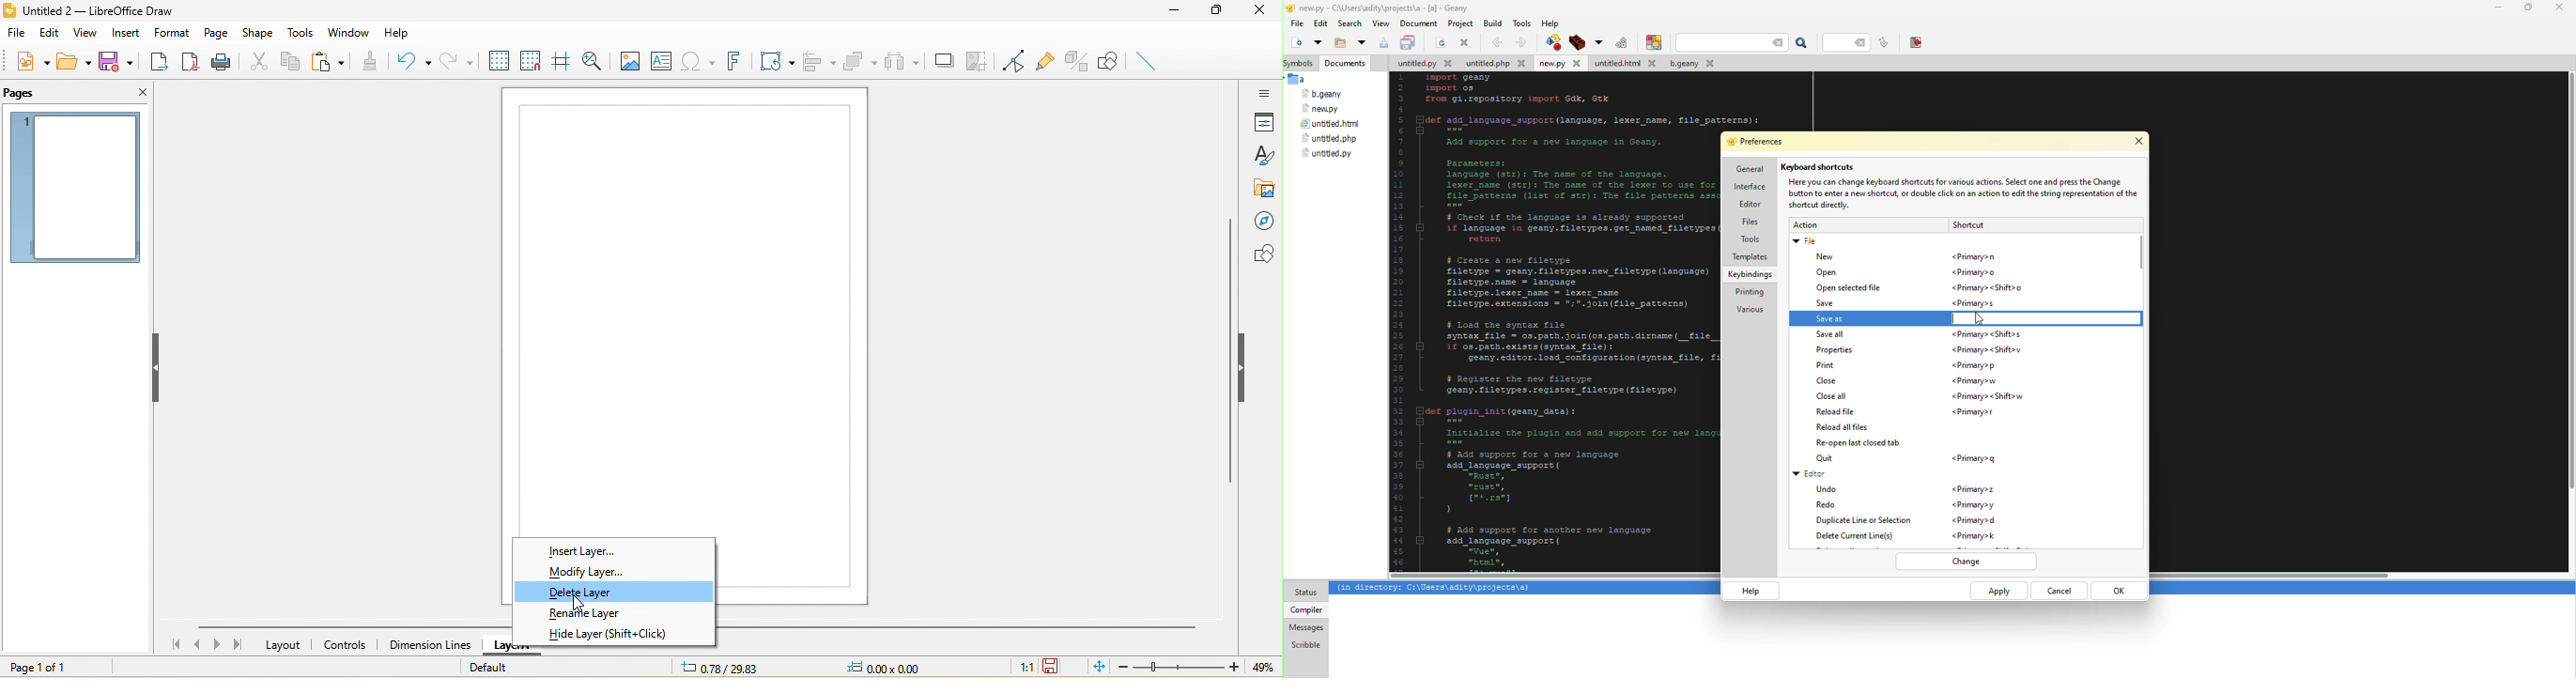 Image resolution: width=2576 pixels, height=700 pixels. Describe the element at coordinates (409, 62) in the screenshot. I see `undo` at that location.